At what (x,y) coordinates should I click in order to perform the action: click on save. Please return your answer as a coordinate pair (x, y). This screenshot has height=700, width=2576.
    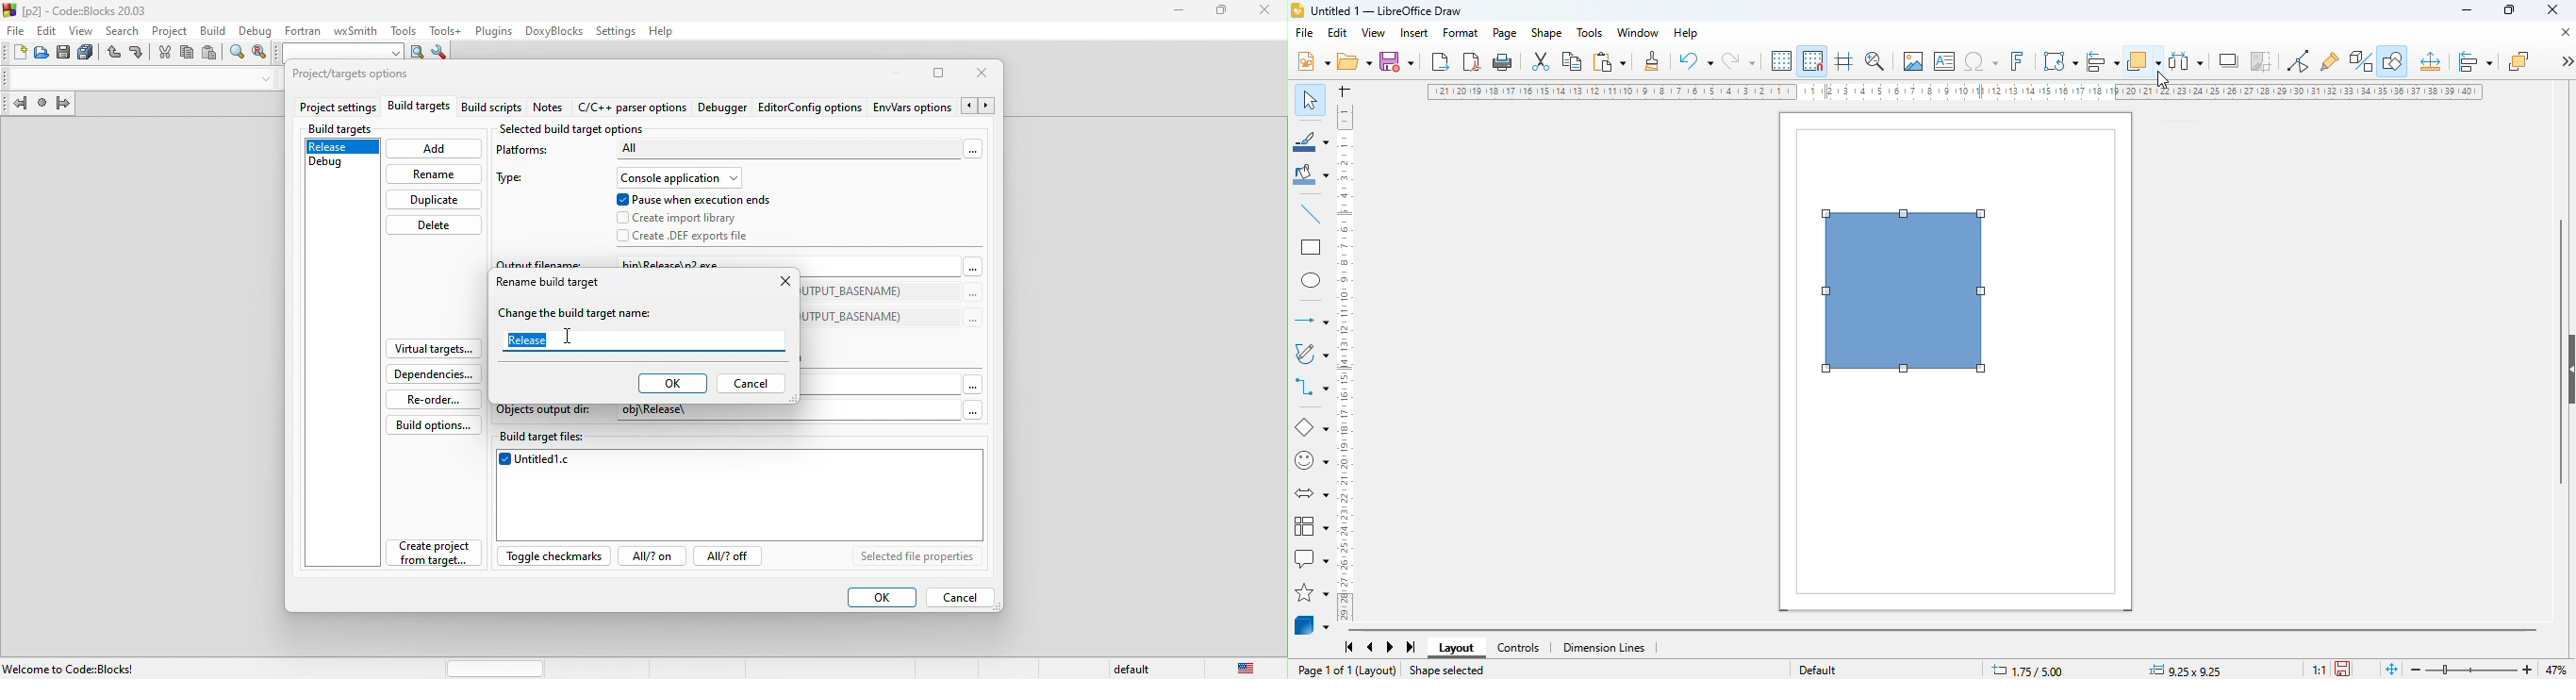
    Looking at the image, I should click on (65, 54).